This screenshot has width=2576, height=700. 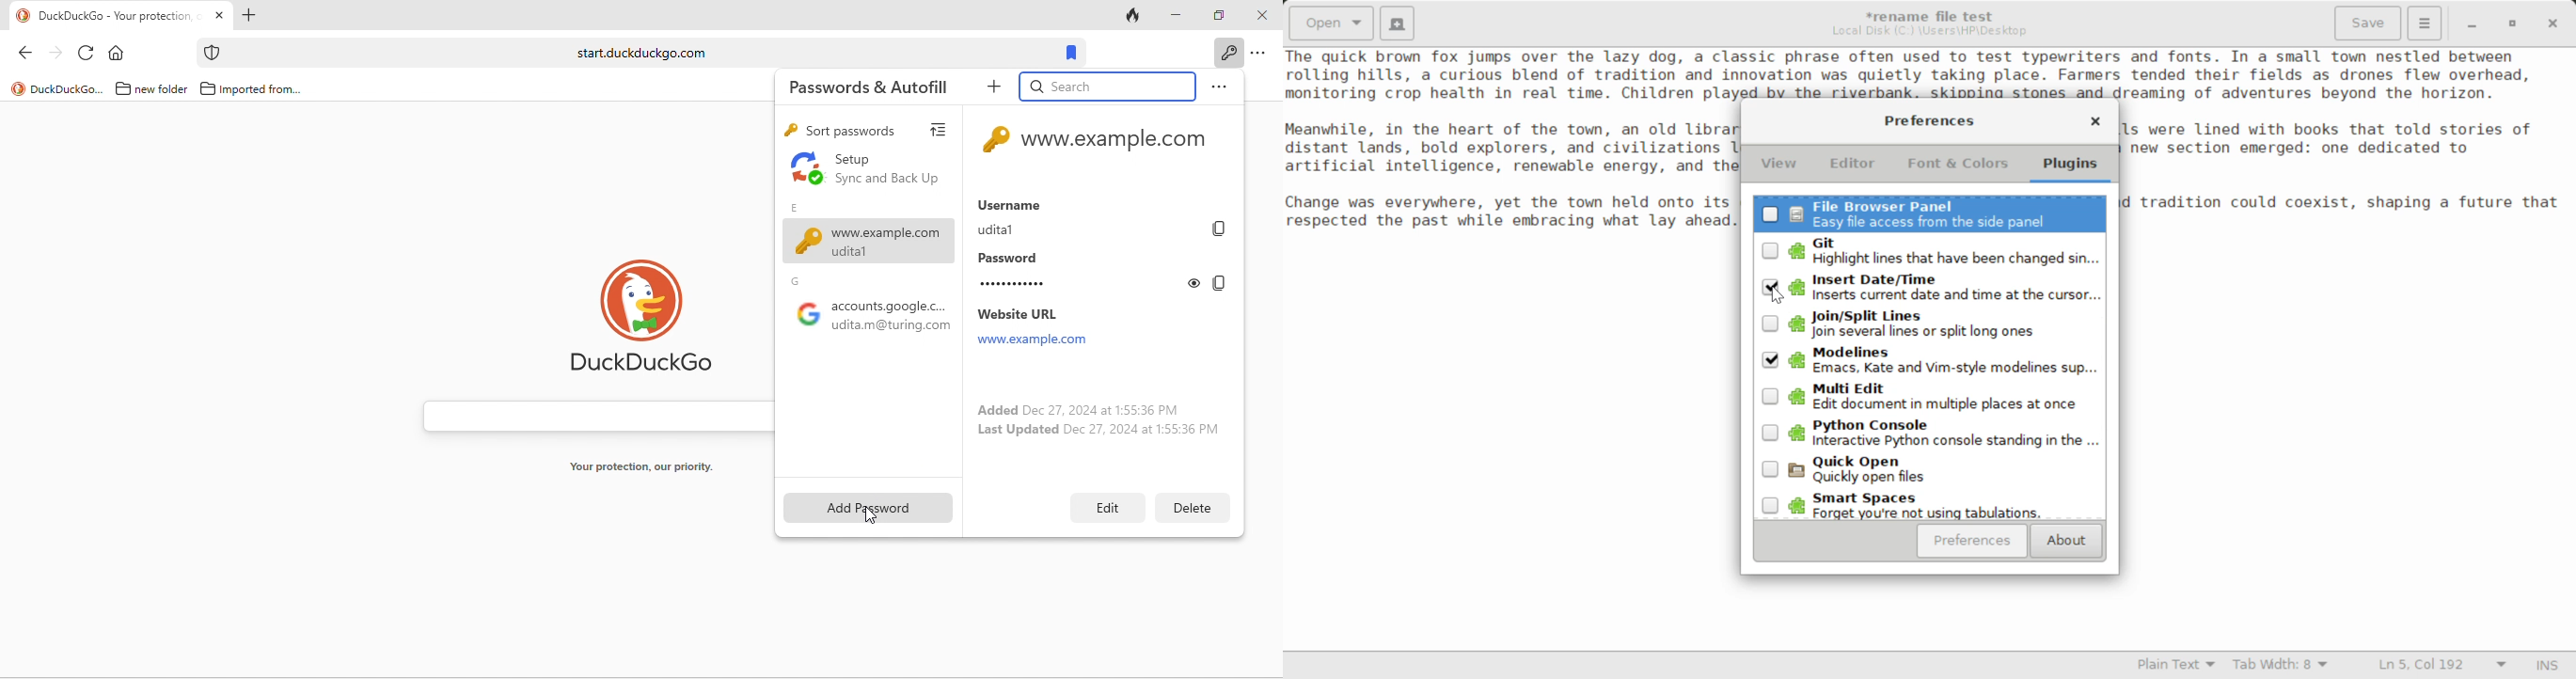 What do you see at coordinates (208, 88) in the screenshot?
I see `folder icon` at bounding box center [208, 88].